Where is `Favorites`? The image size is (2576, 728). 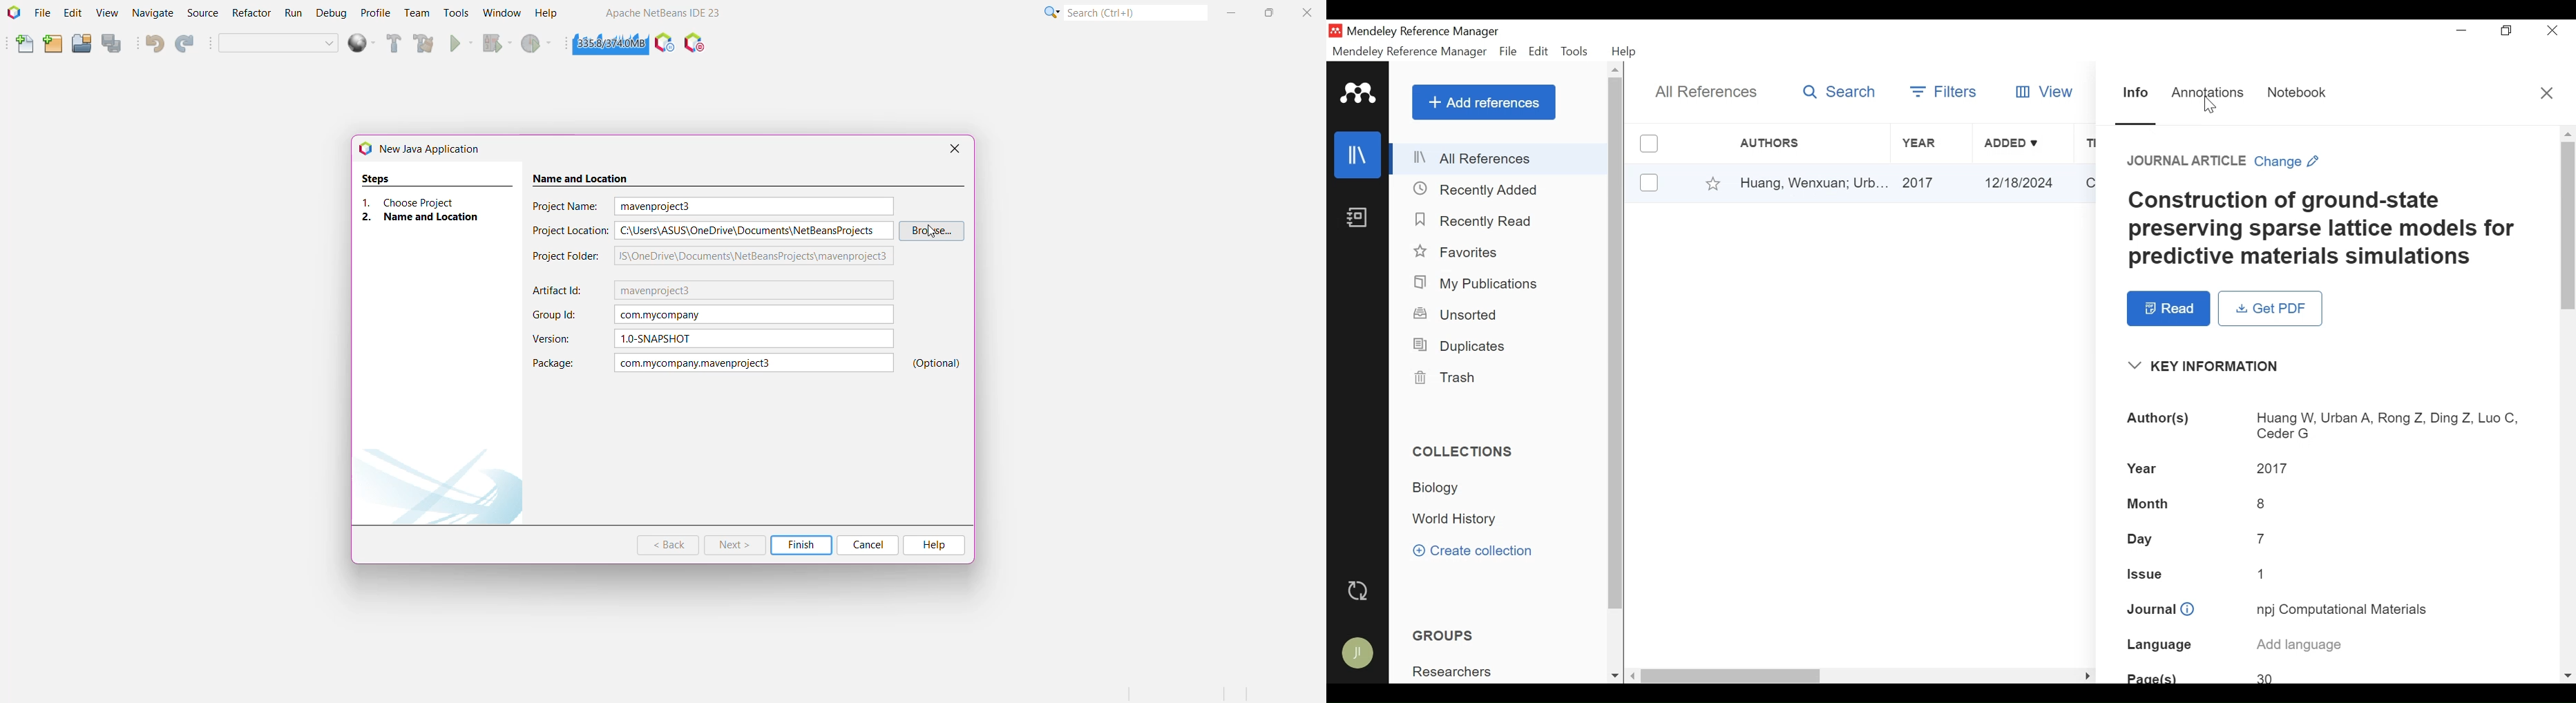
Favorites is located at coordinates (1459, 253).